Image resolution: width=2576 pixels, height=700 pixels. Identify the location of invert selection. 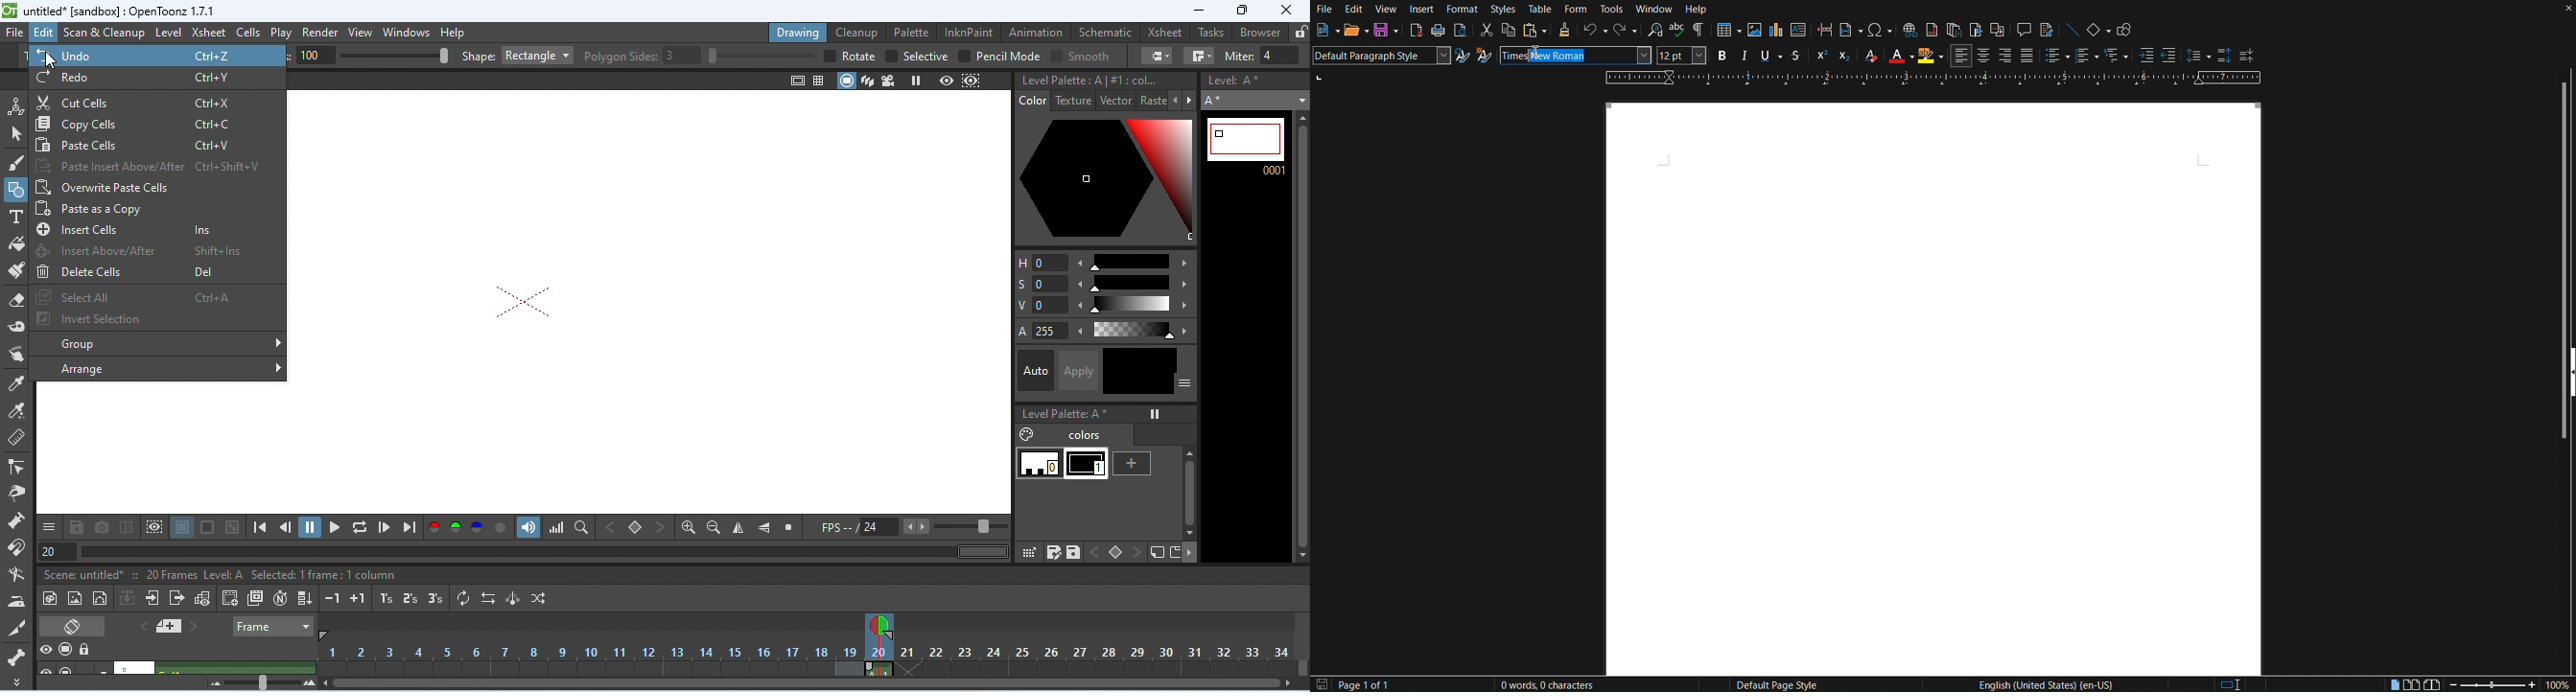
(148, 318).